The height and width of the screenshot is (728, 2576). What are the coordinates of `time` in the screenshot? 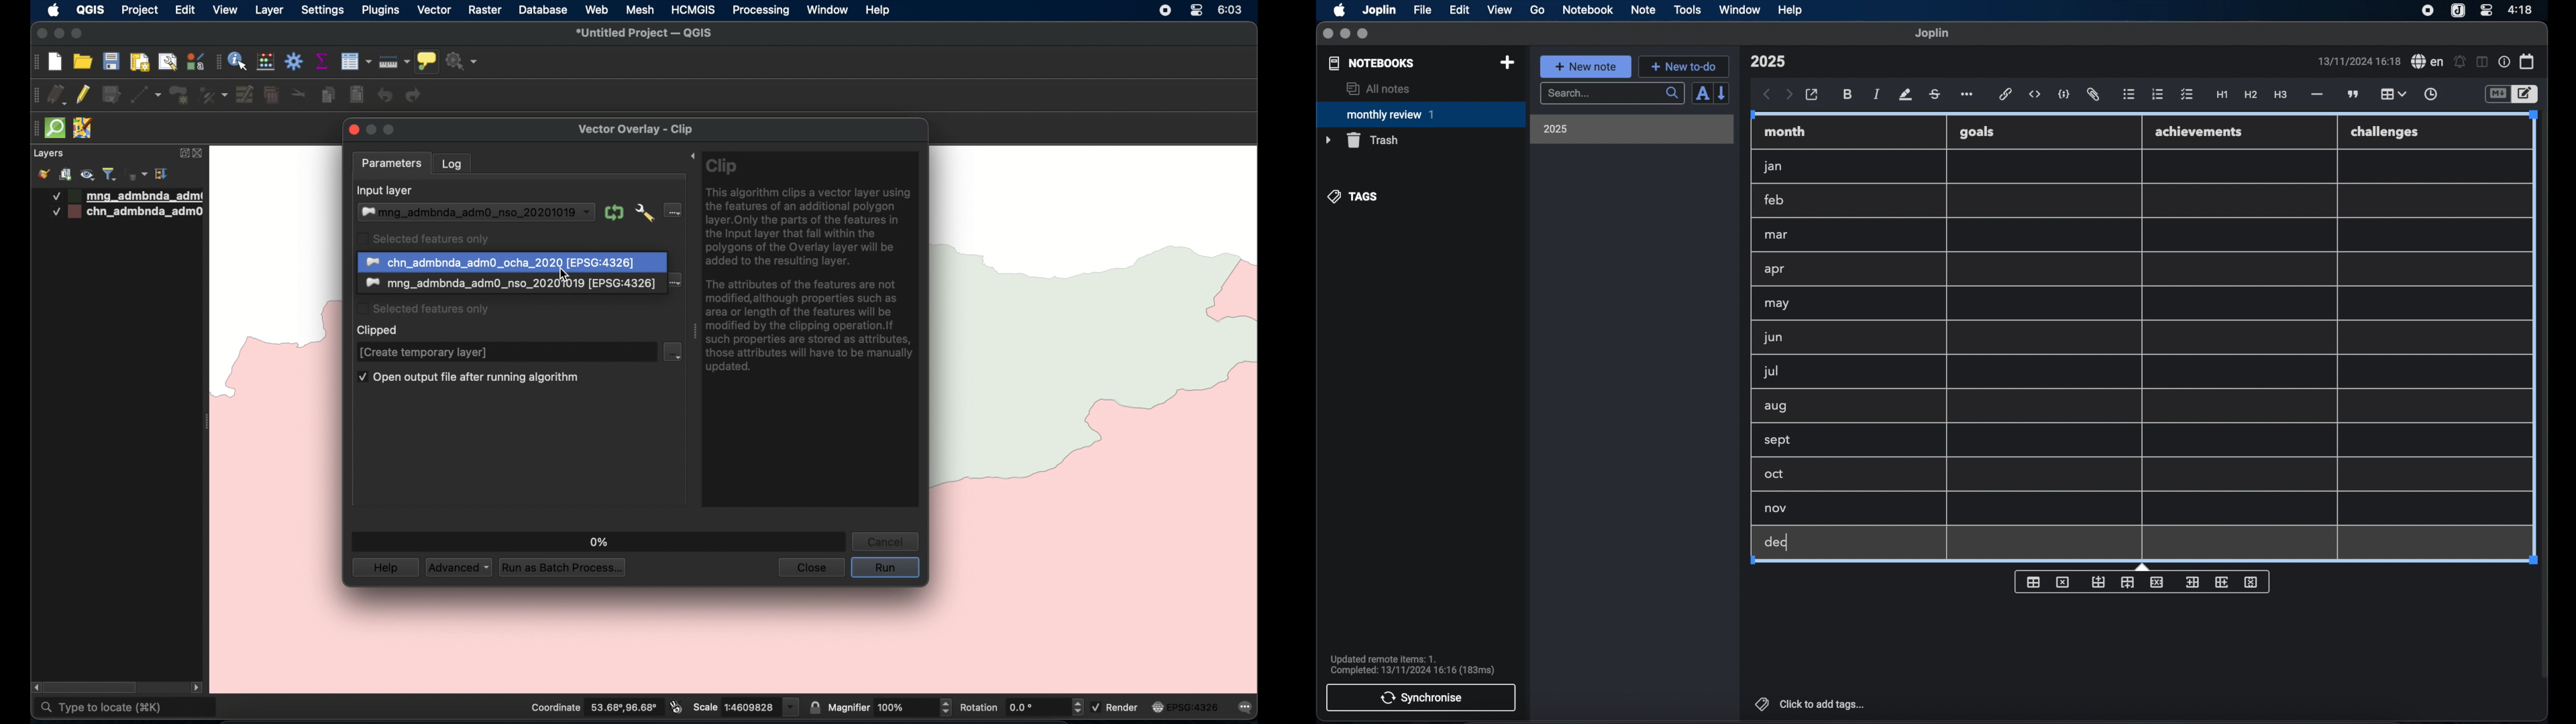 It's located at (1232, 10).